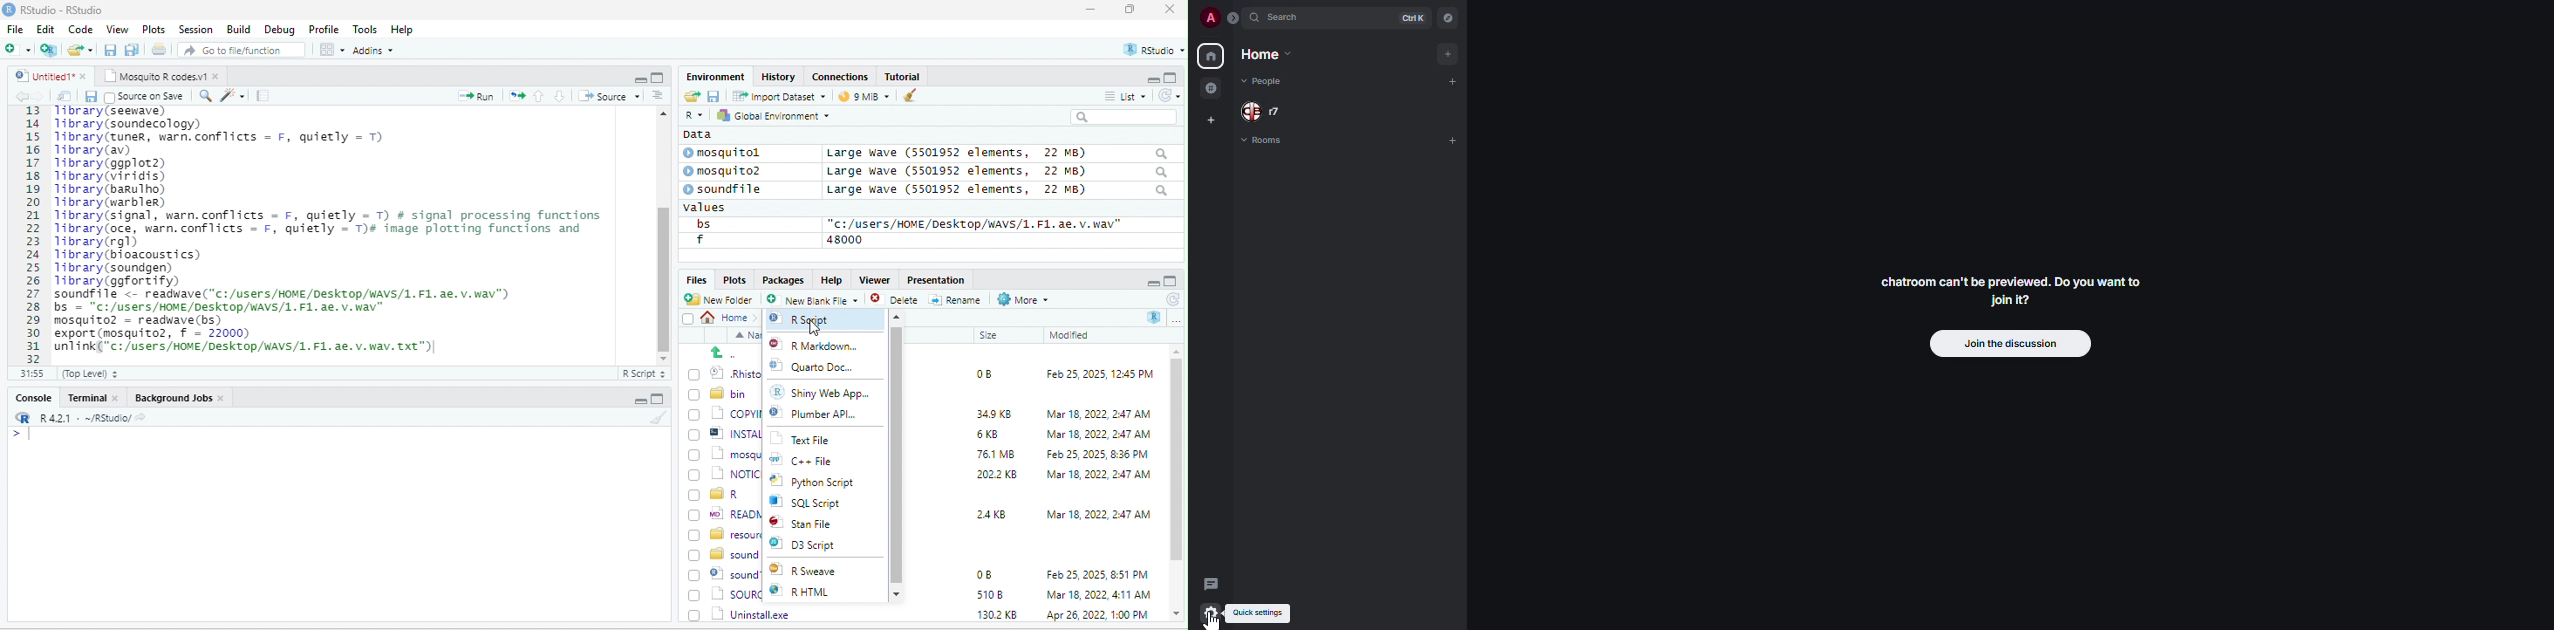 This screenshot has height=644, width=2576. I want to click on quick settings, so click(1258, 614).